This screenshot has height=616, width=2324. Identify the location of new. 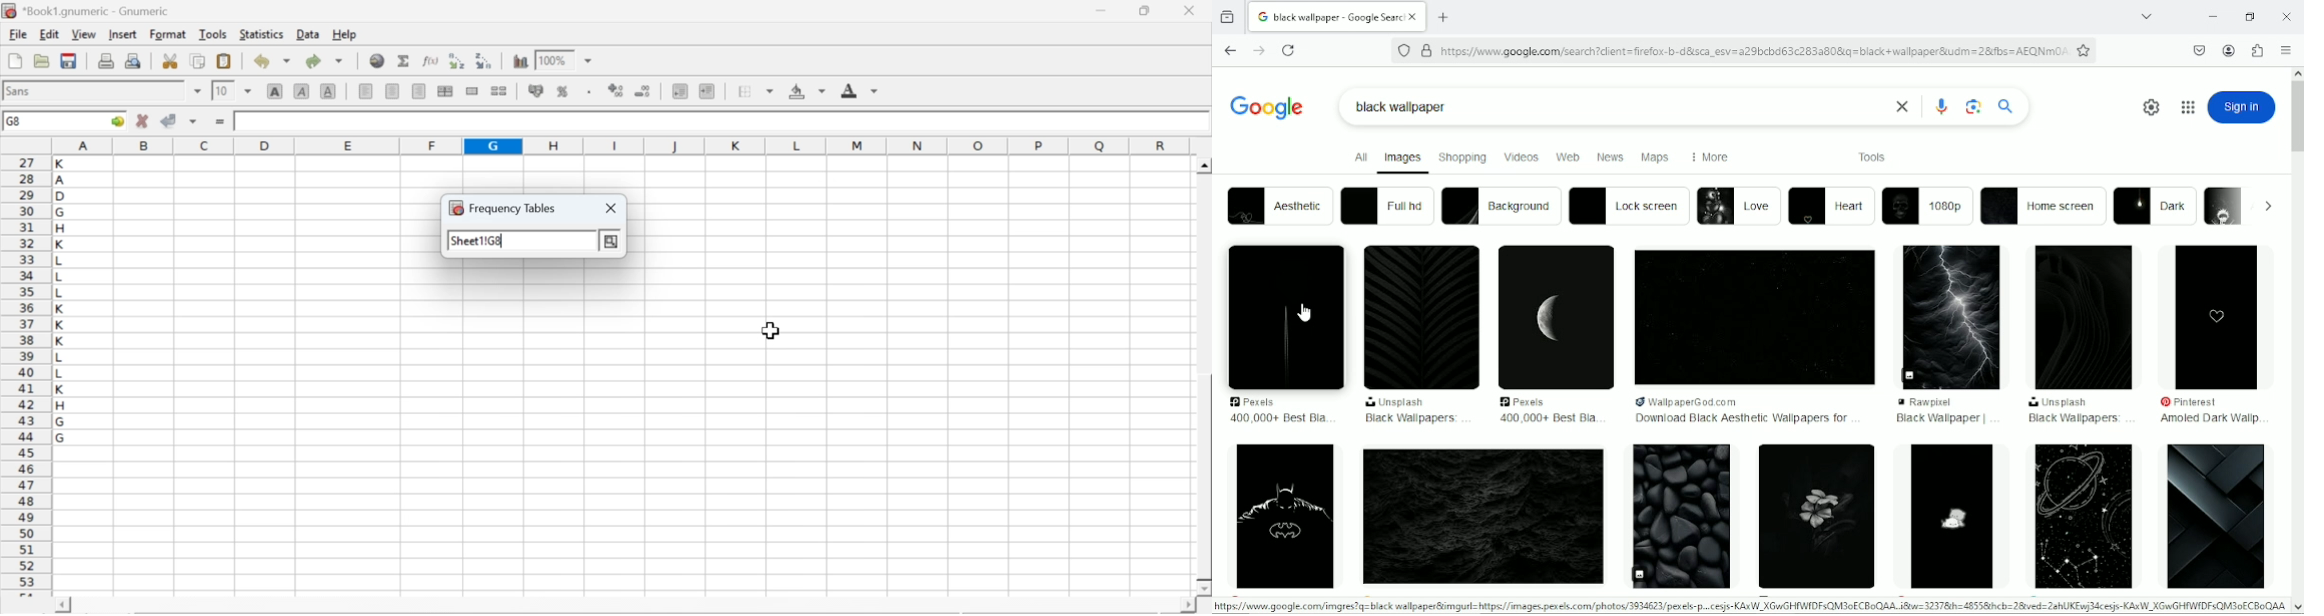
(14, 61).